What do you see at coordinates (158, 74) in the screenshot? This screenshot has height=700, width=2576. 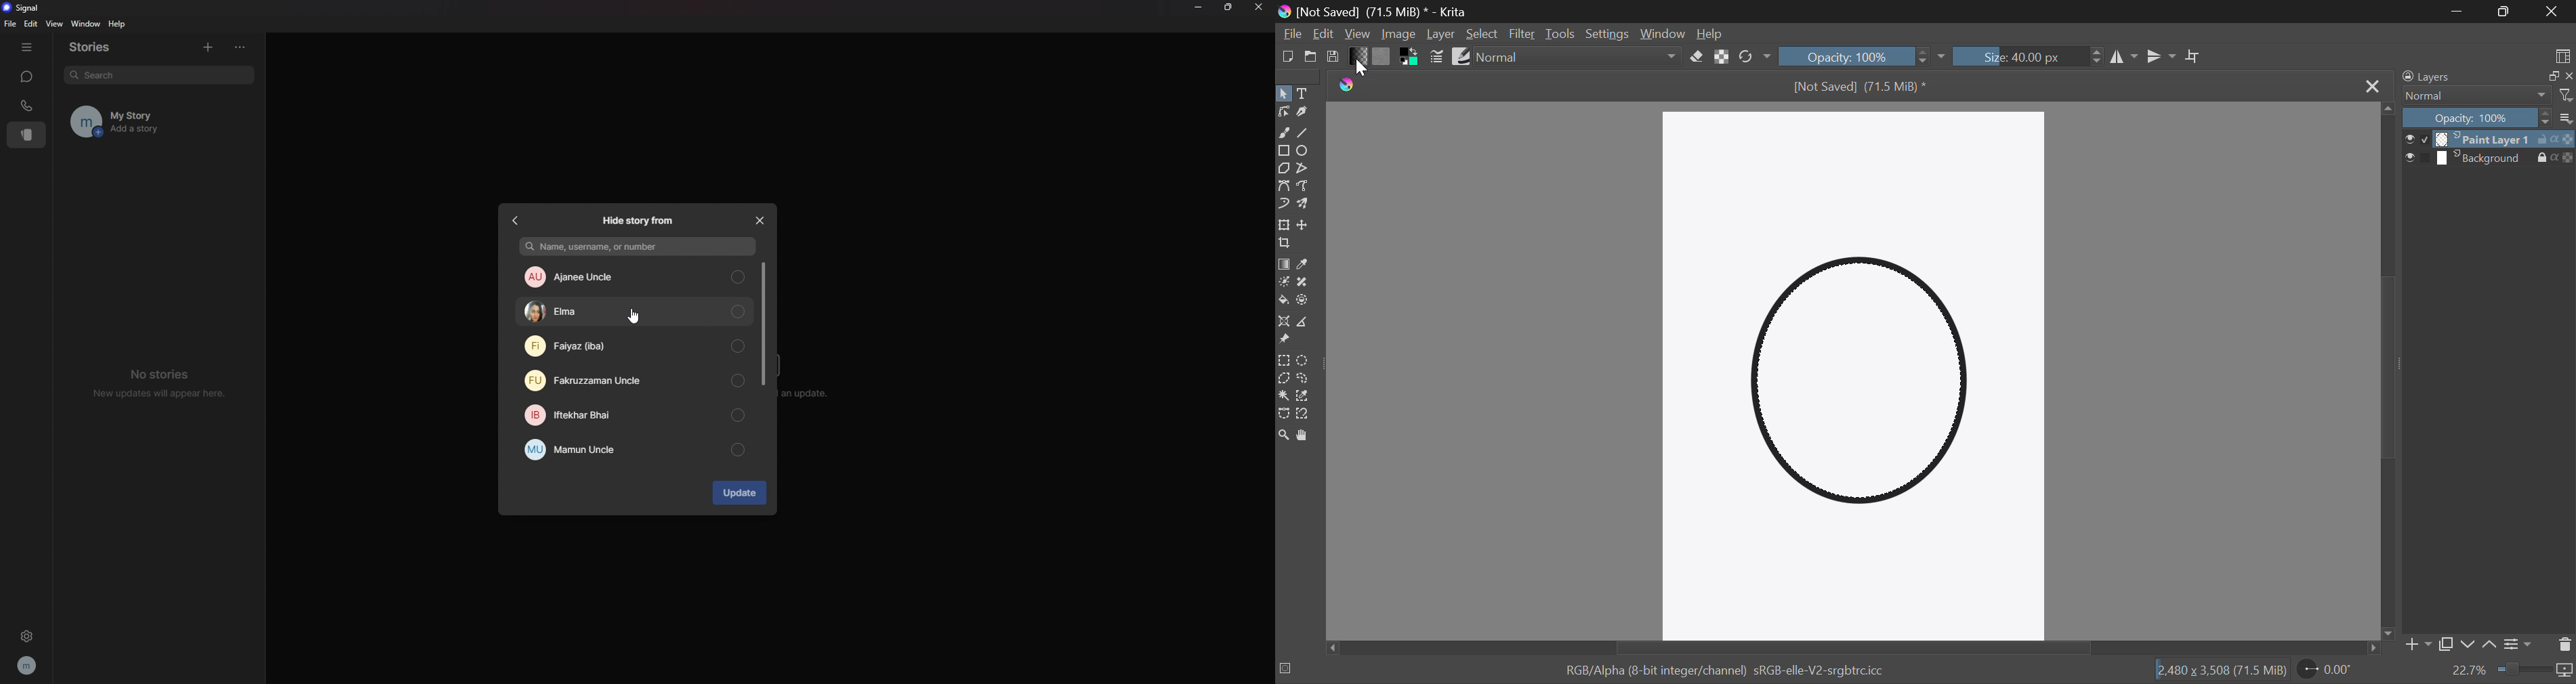 I see `search` at bounding box center [158, 74].